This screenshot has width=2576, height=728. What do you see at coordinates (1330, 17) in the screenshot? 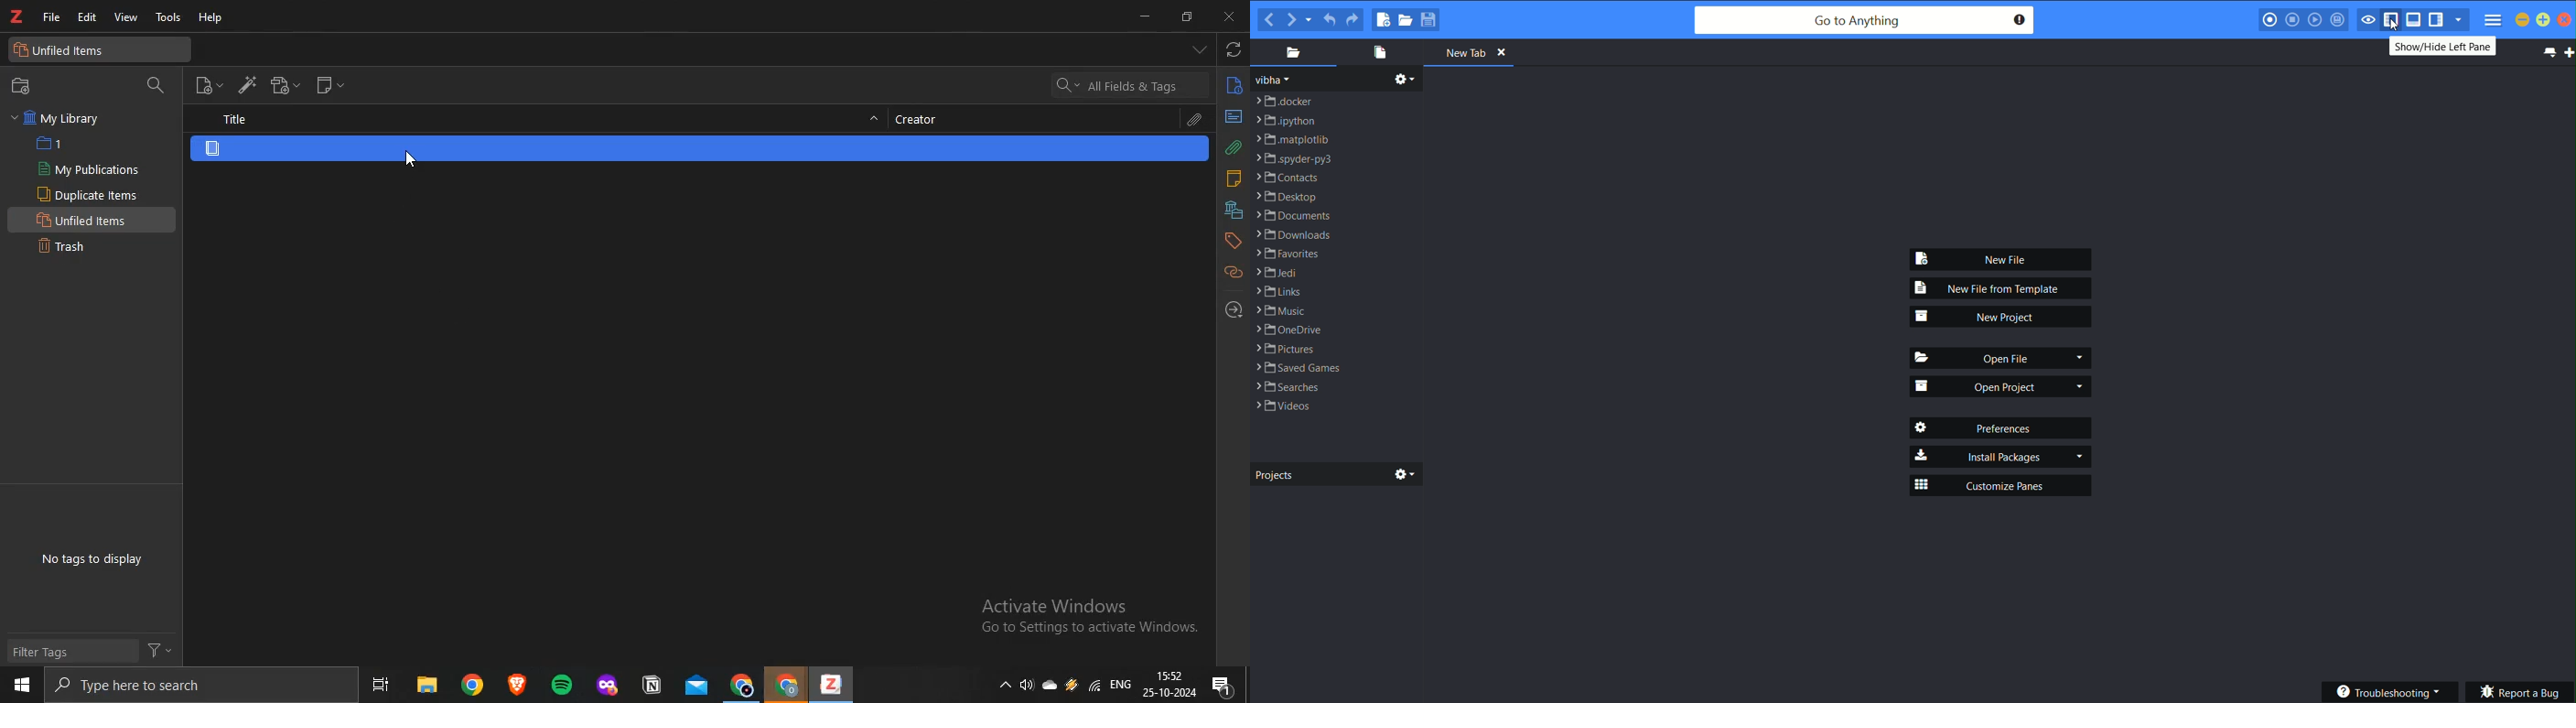
I see `undo ` at bounding box center [1330, 17].